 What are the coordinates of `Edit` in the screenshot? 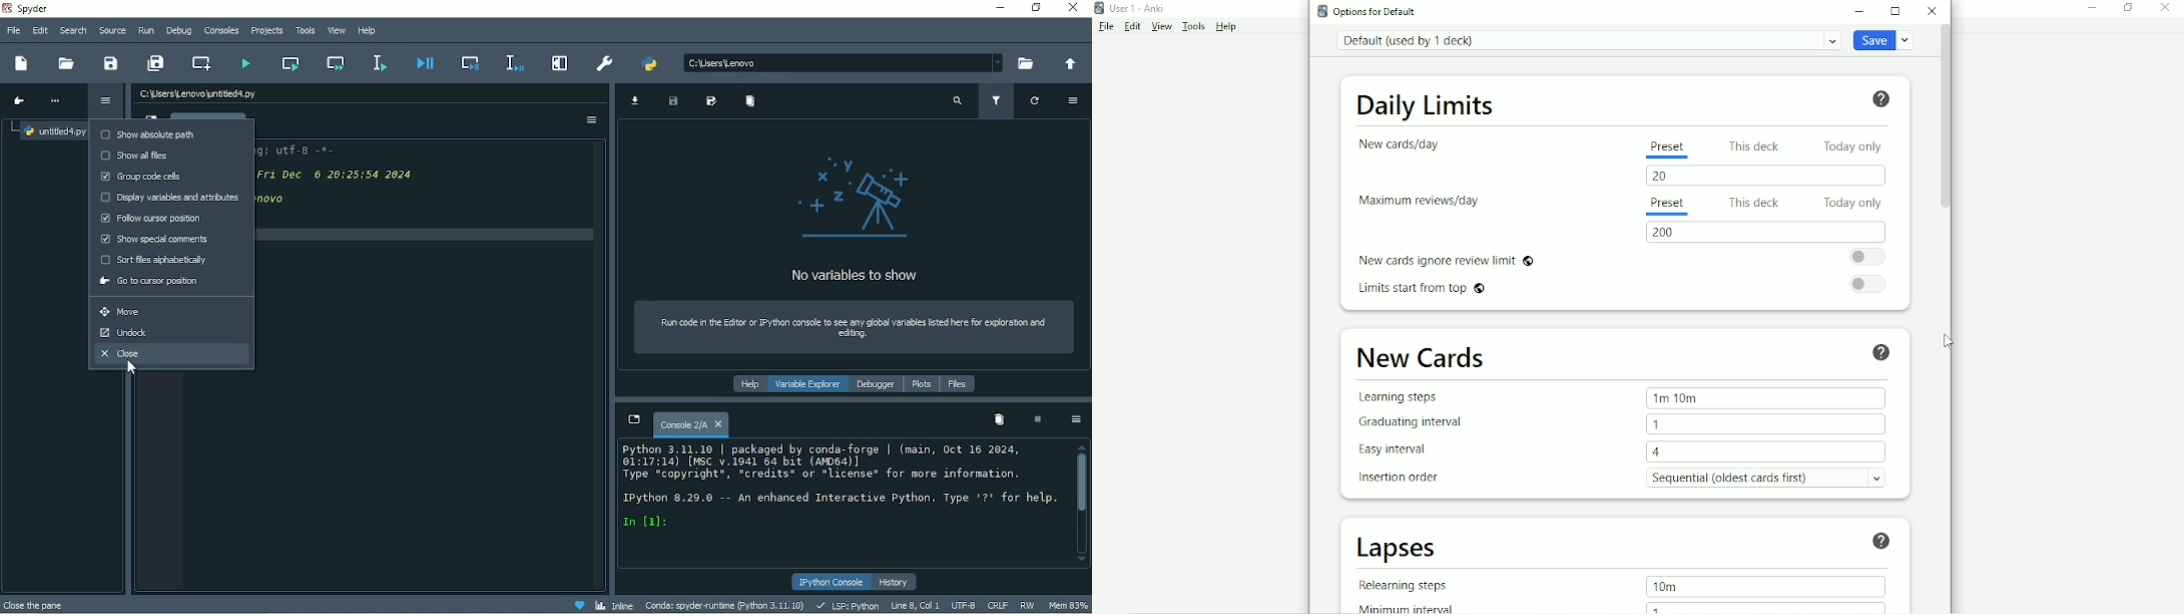 It's located at (39, 32).